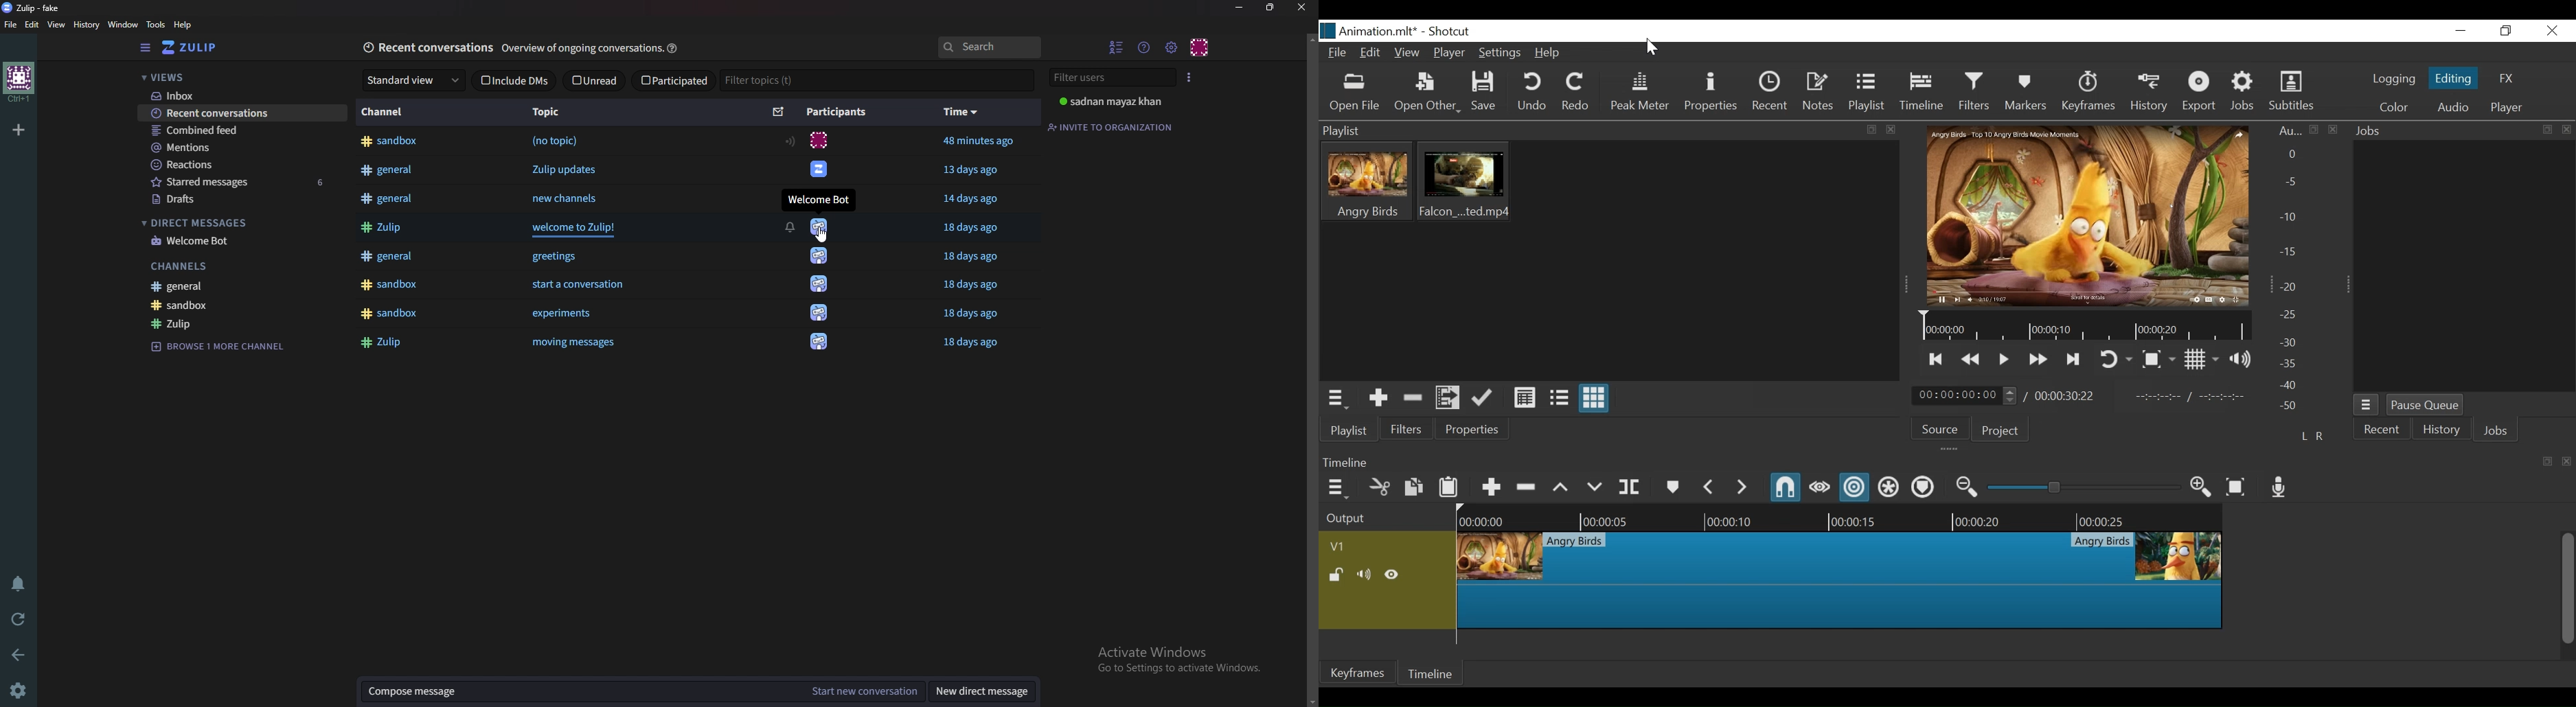 The width and height of the screenshot is (2576, 728). What do you see at coordinates (1239, 8) in the screenshot?
I see `Minimize` at bounding box center [1239, 8].